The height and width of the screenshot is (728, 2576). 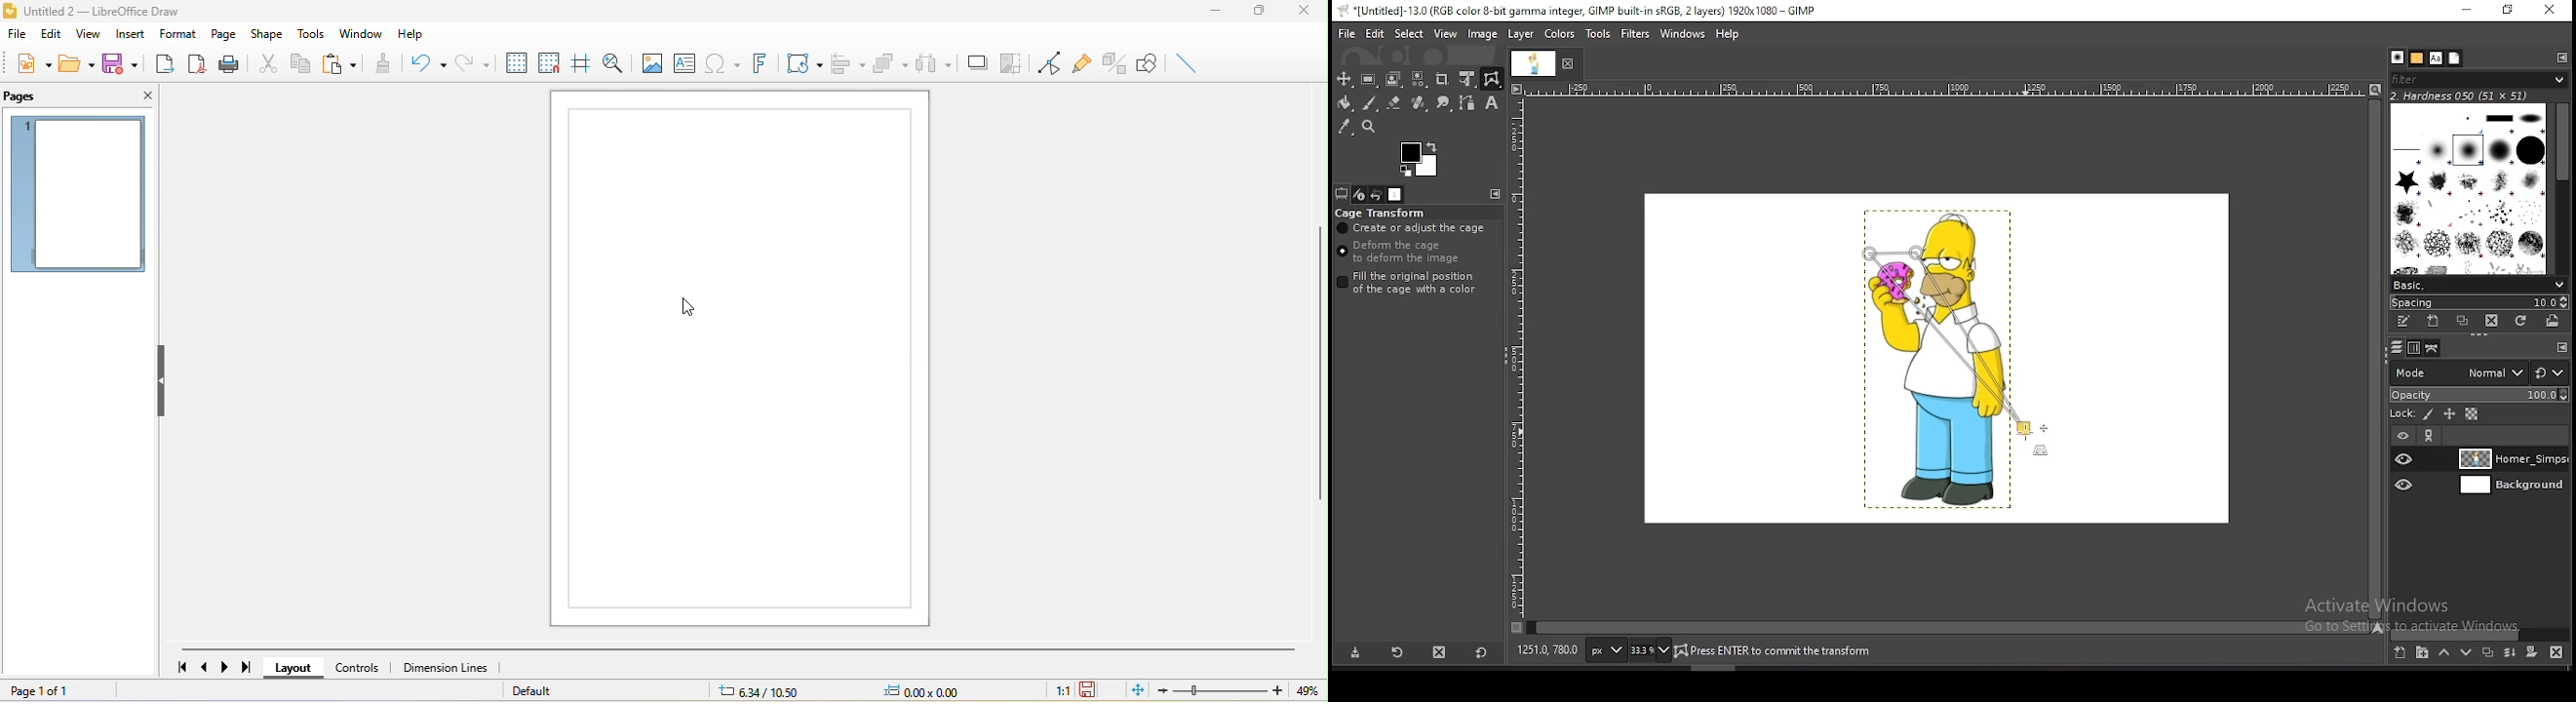 I want to click on image, so click(x=651, y=62).